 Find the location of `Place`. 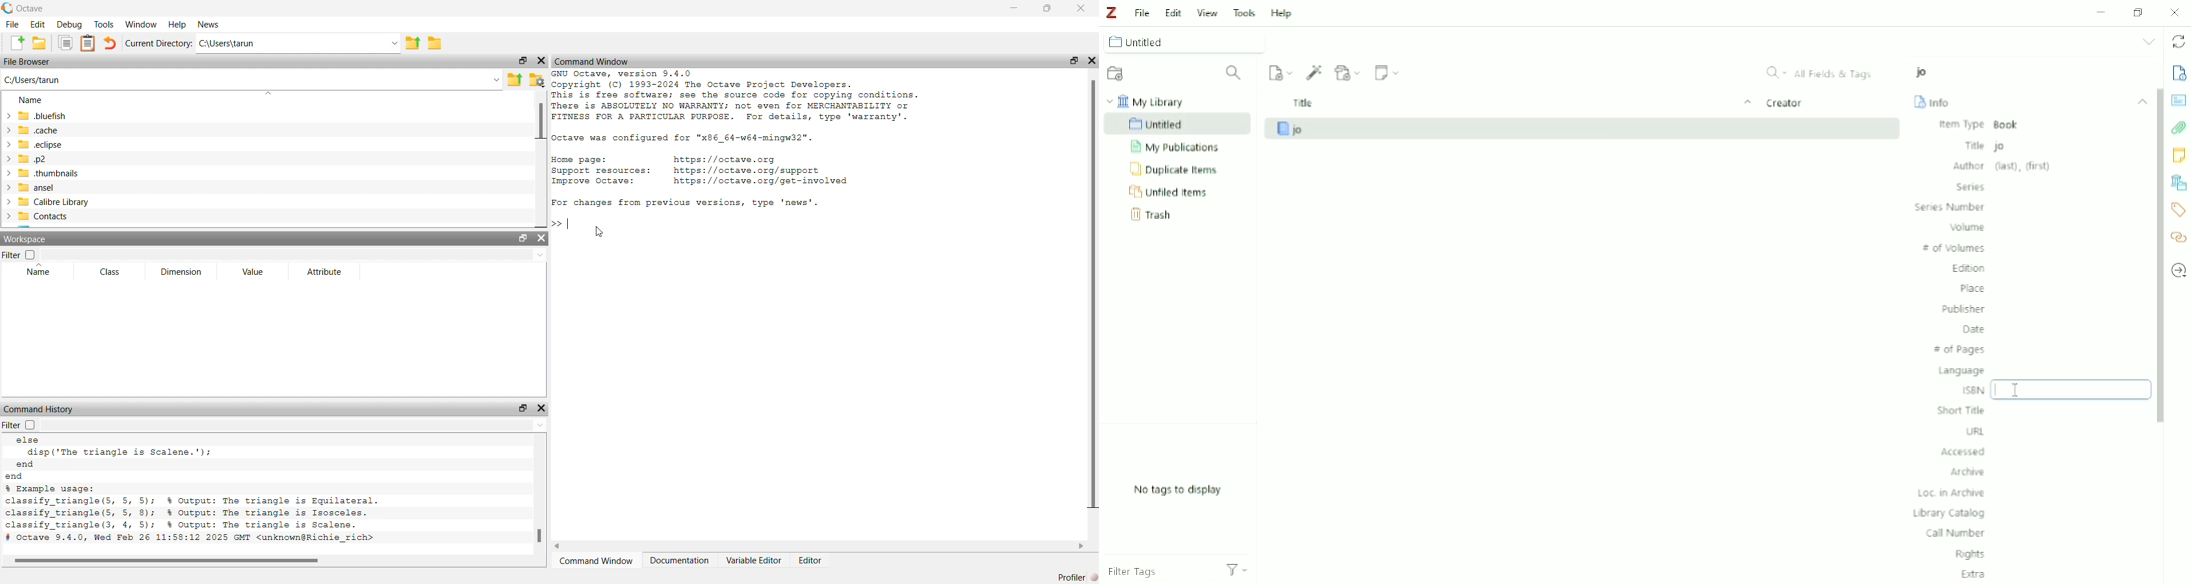

Place is located at coordinates (1972, 288).